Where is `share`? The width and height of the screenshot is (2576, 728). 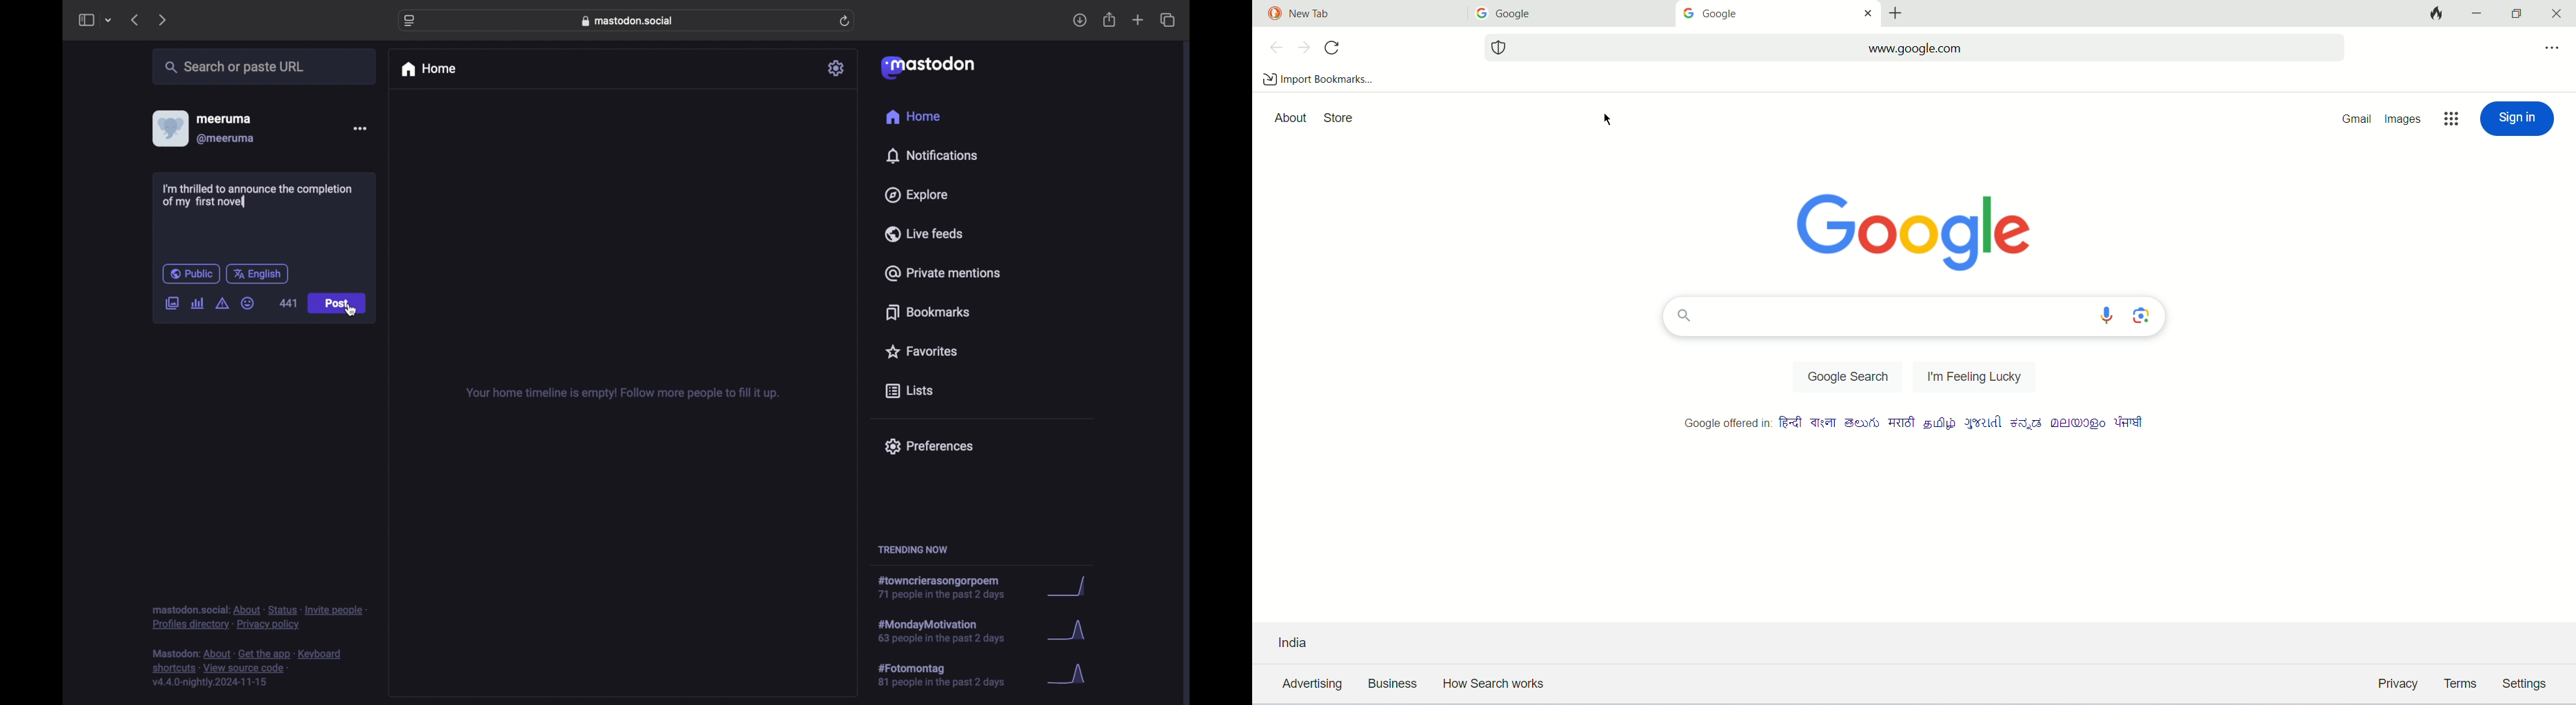
share is located at coordinates (1111, 20).